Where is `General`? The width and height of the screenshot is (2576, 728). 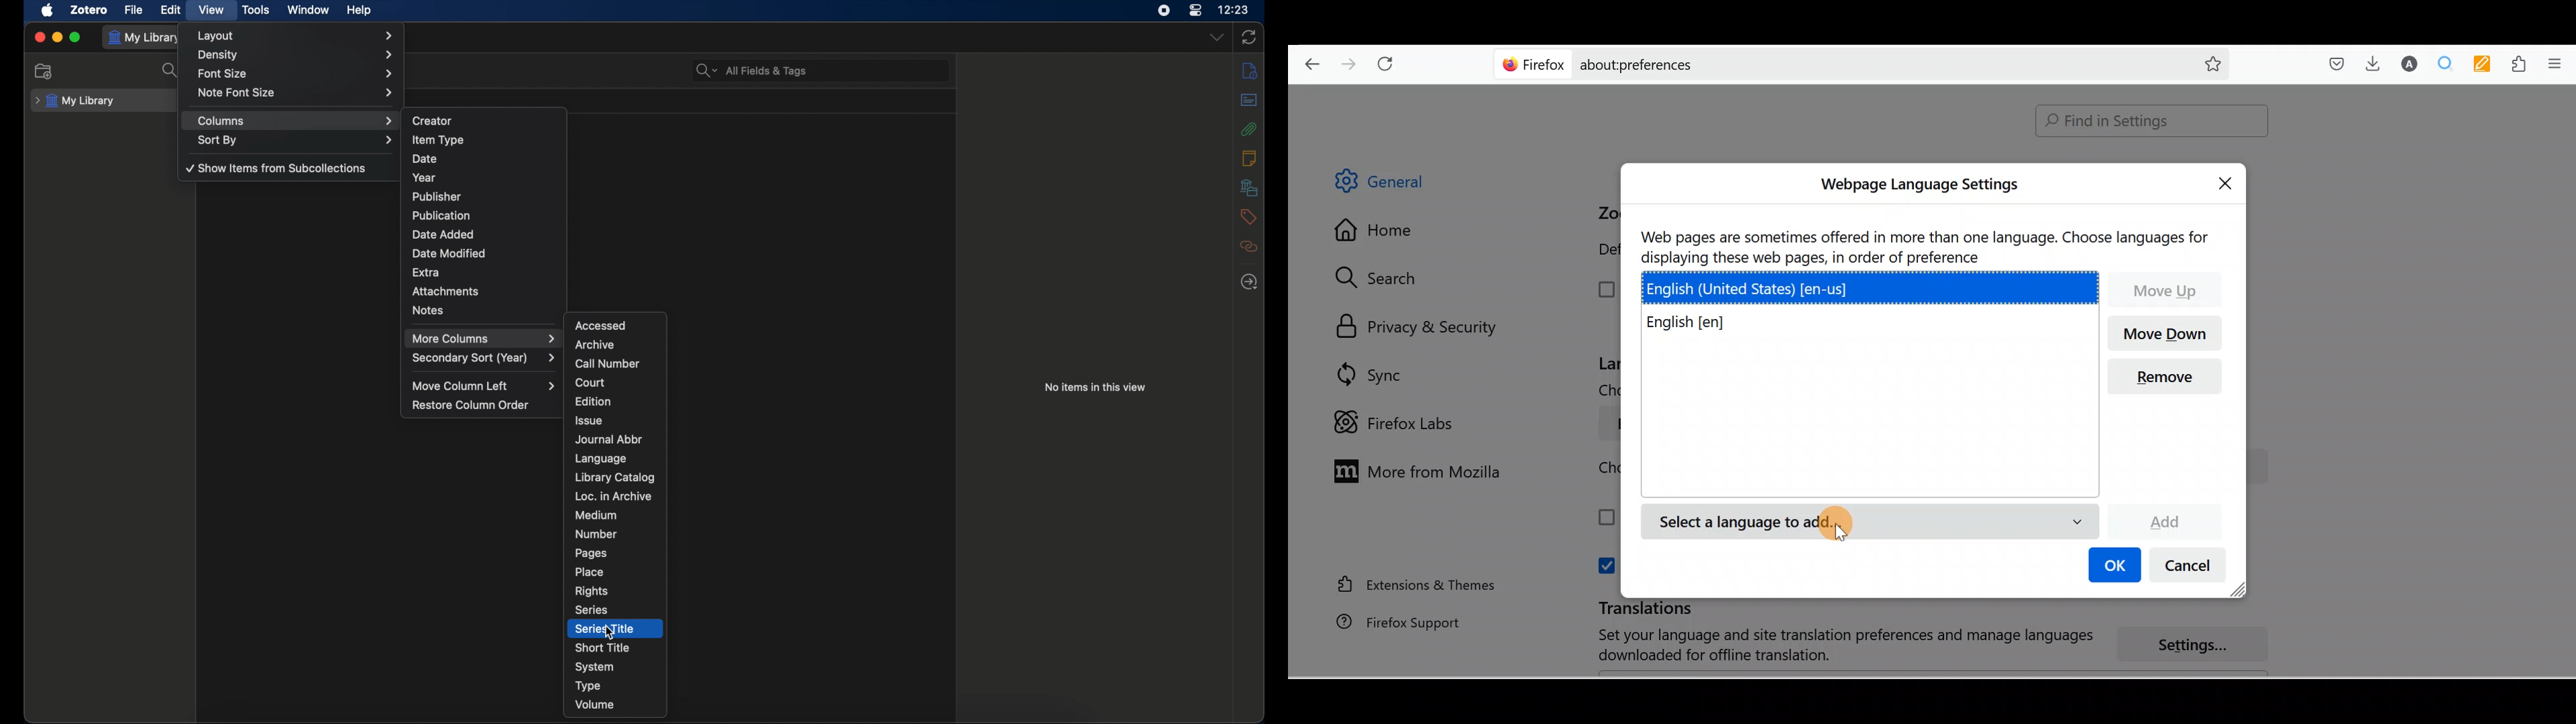 General is located at coordinates (1391, 184).